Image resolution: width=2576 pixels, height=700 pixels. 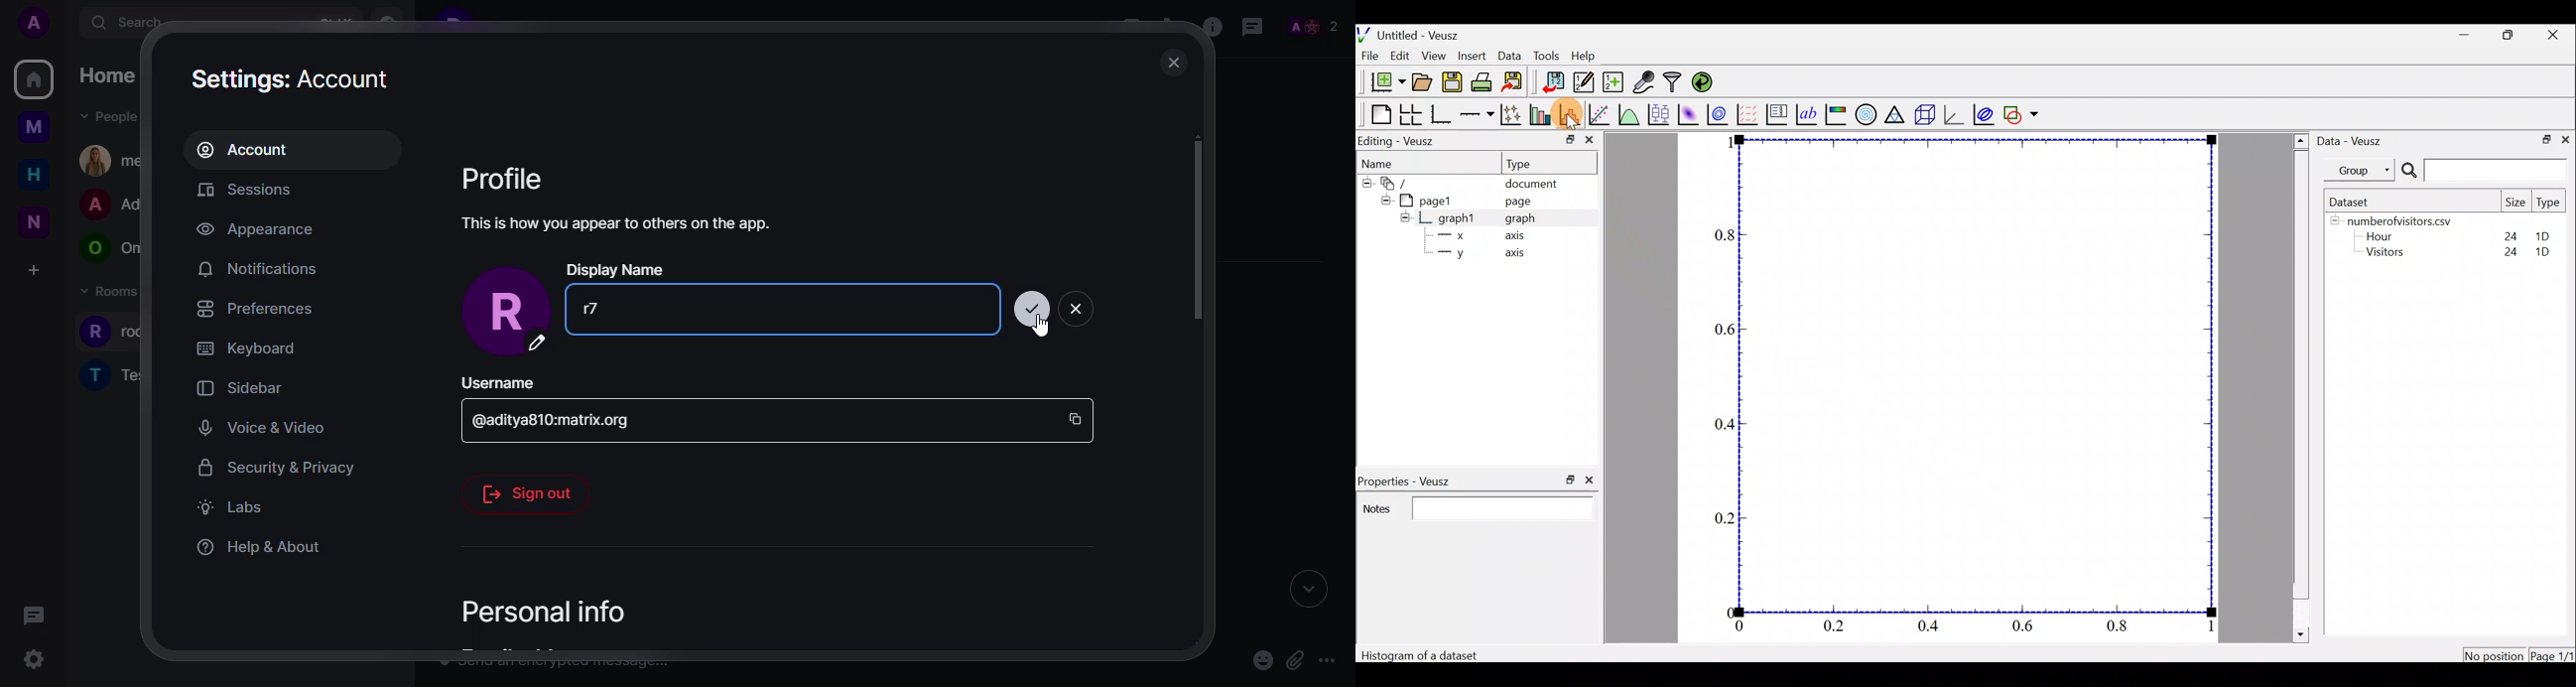 What do you see at coordinates (1402, 219) in the screenshot?
I see `hide sub menu` at bounding box center [1402, 219].